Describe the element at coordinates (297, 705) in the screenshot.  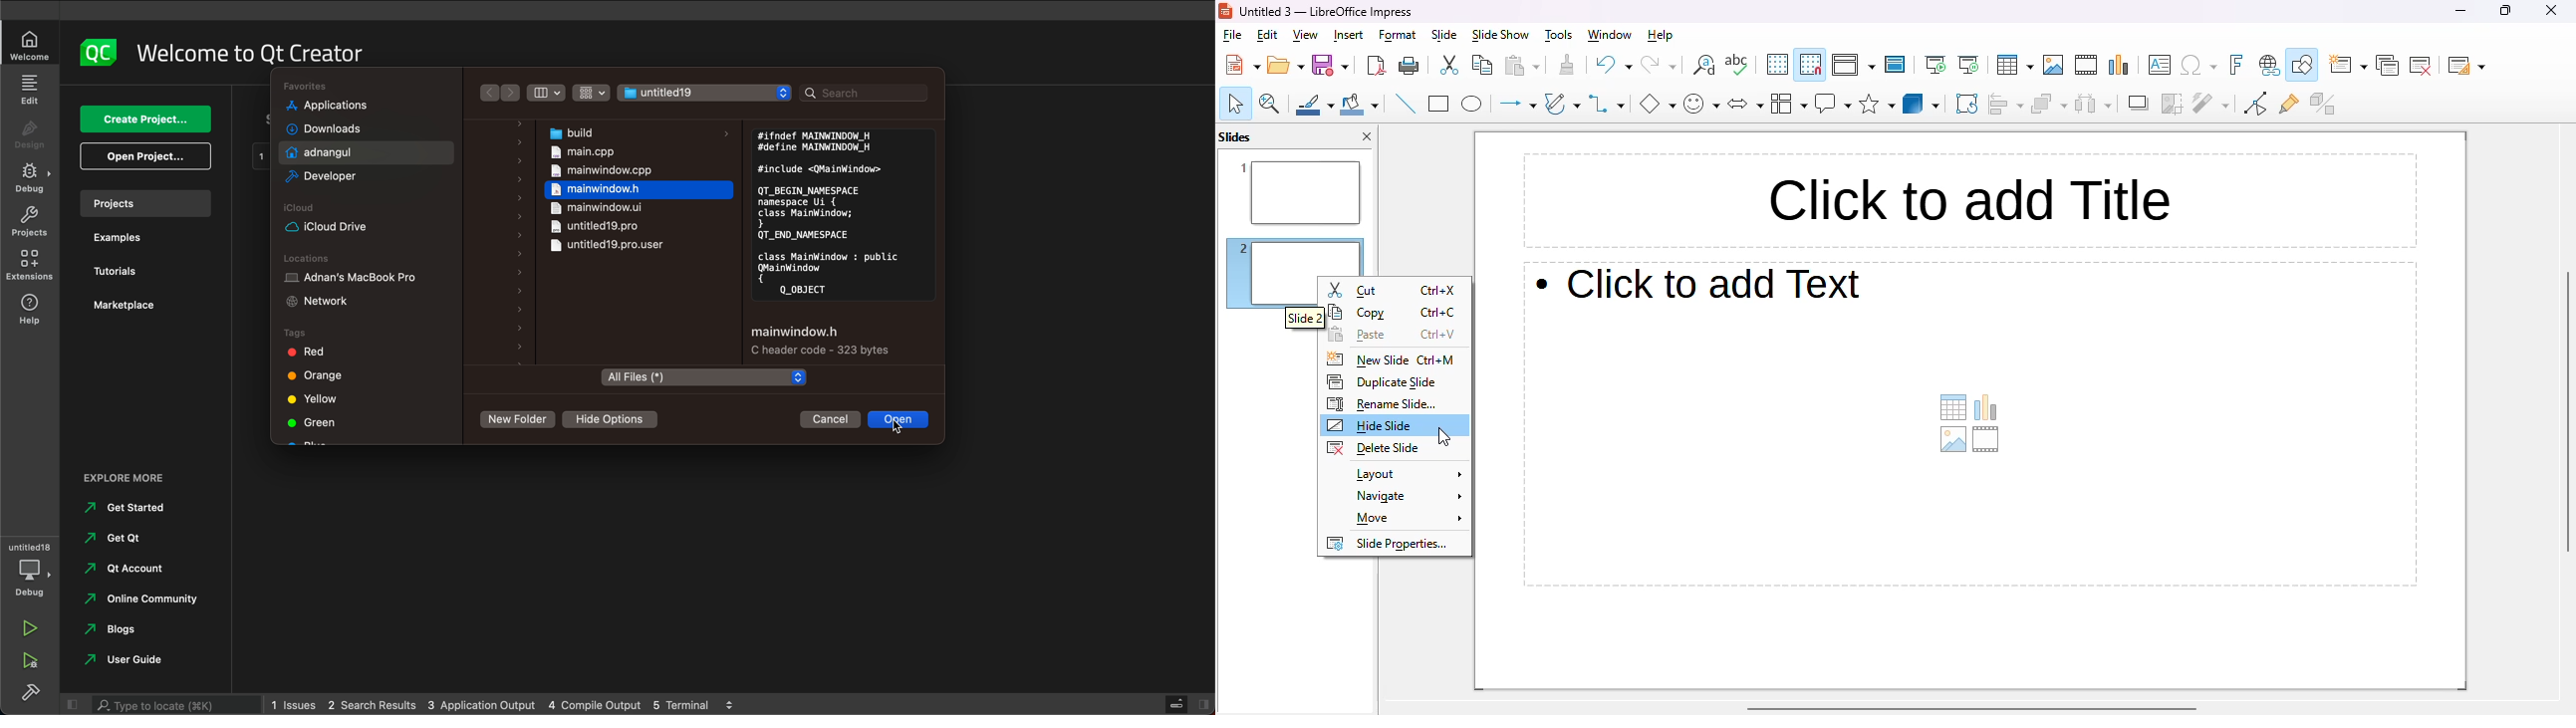
I see `1 issues` at that location.